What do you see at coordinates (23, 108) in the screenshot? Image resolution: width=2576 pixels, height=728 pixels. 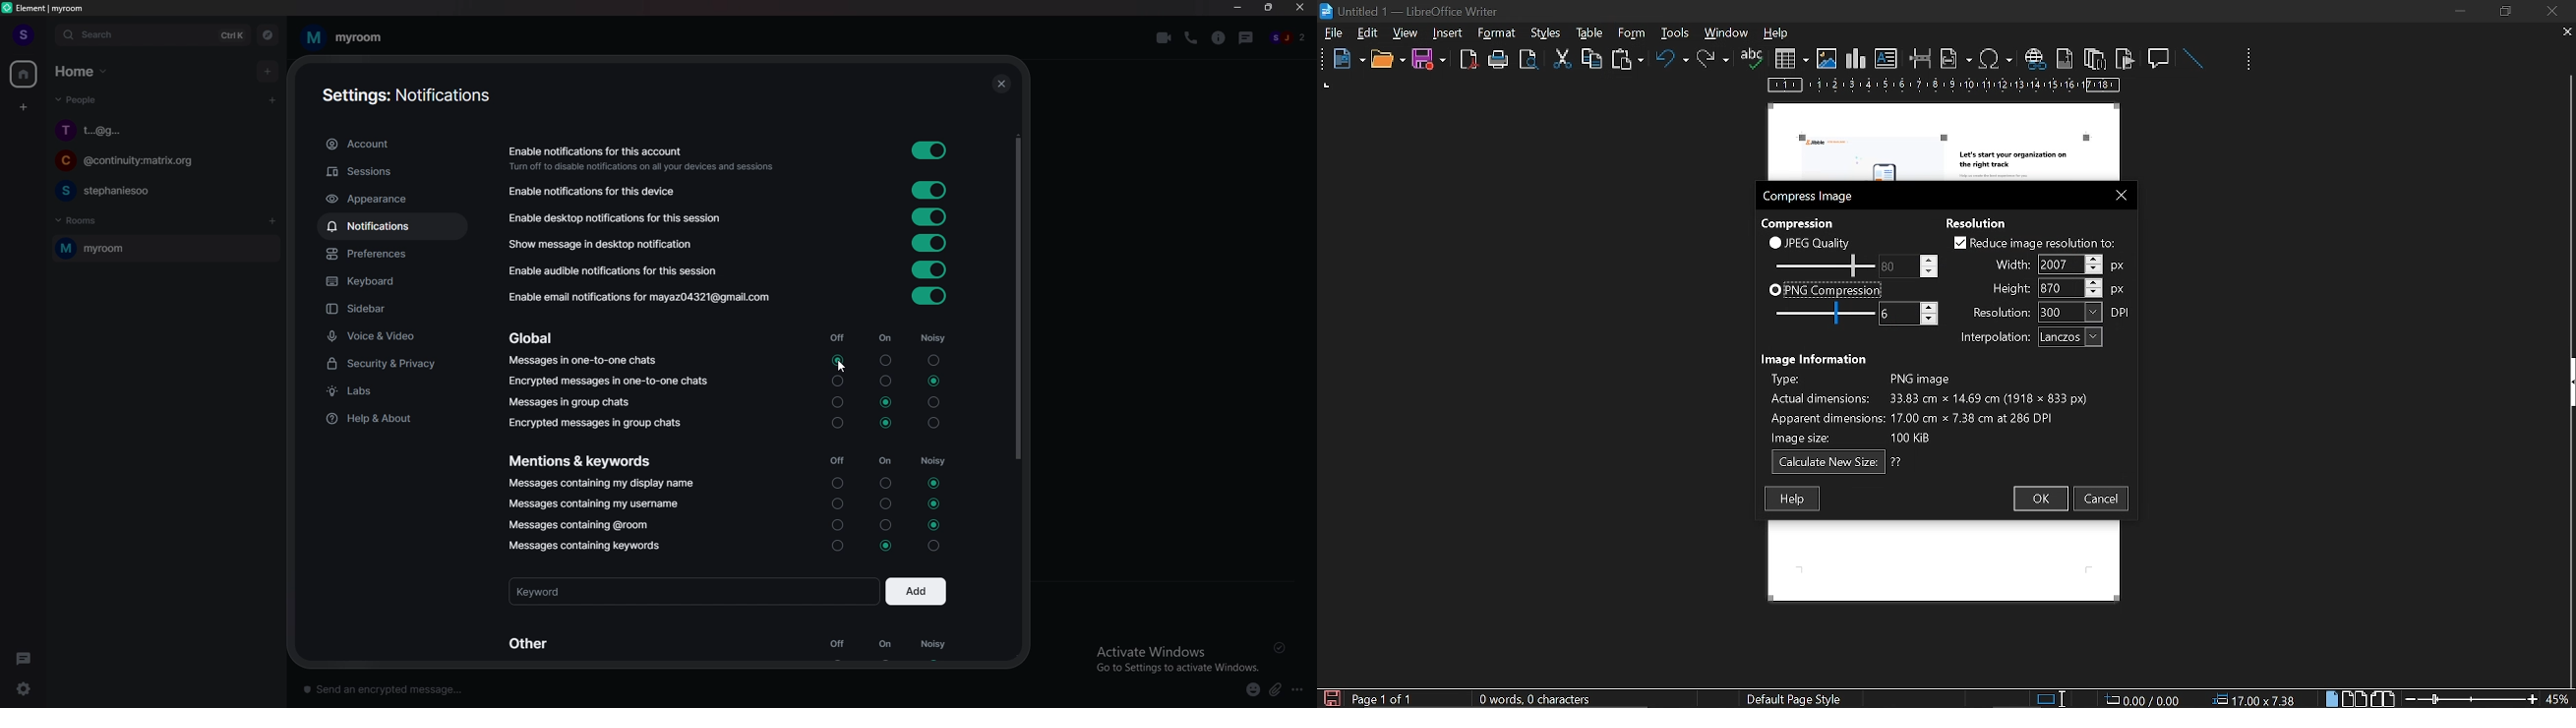 I see `create a space` at bounding box center [23, 108].